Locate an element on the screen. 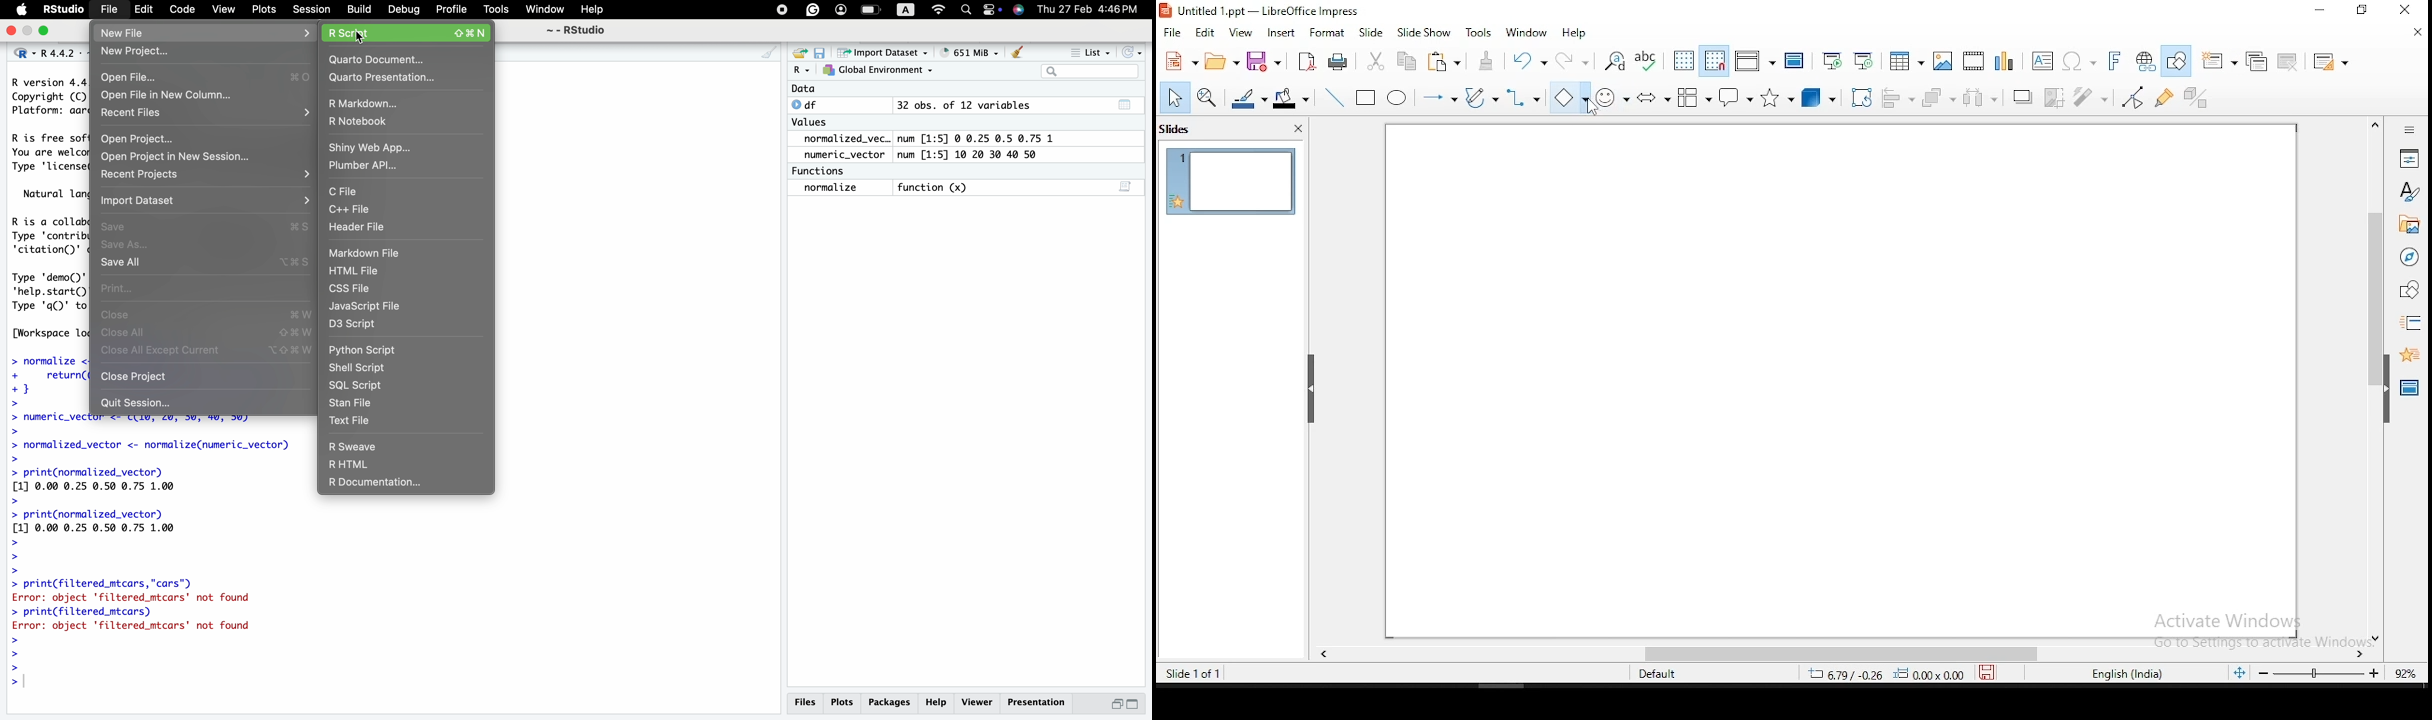  undo is located at coordinates (1530, 61).